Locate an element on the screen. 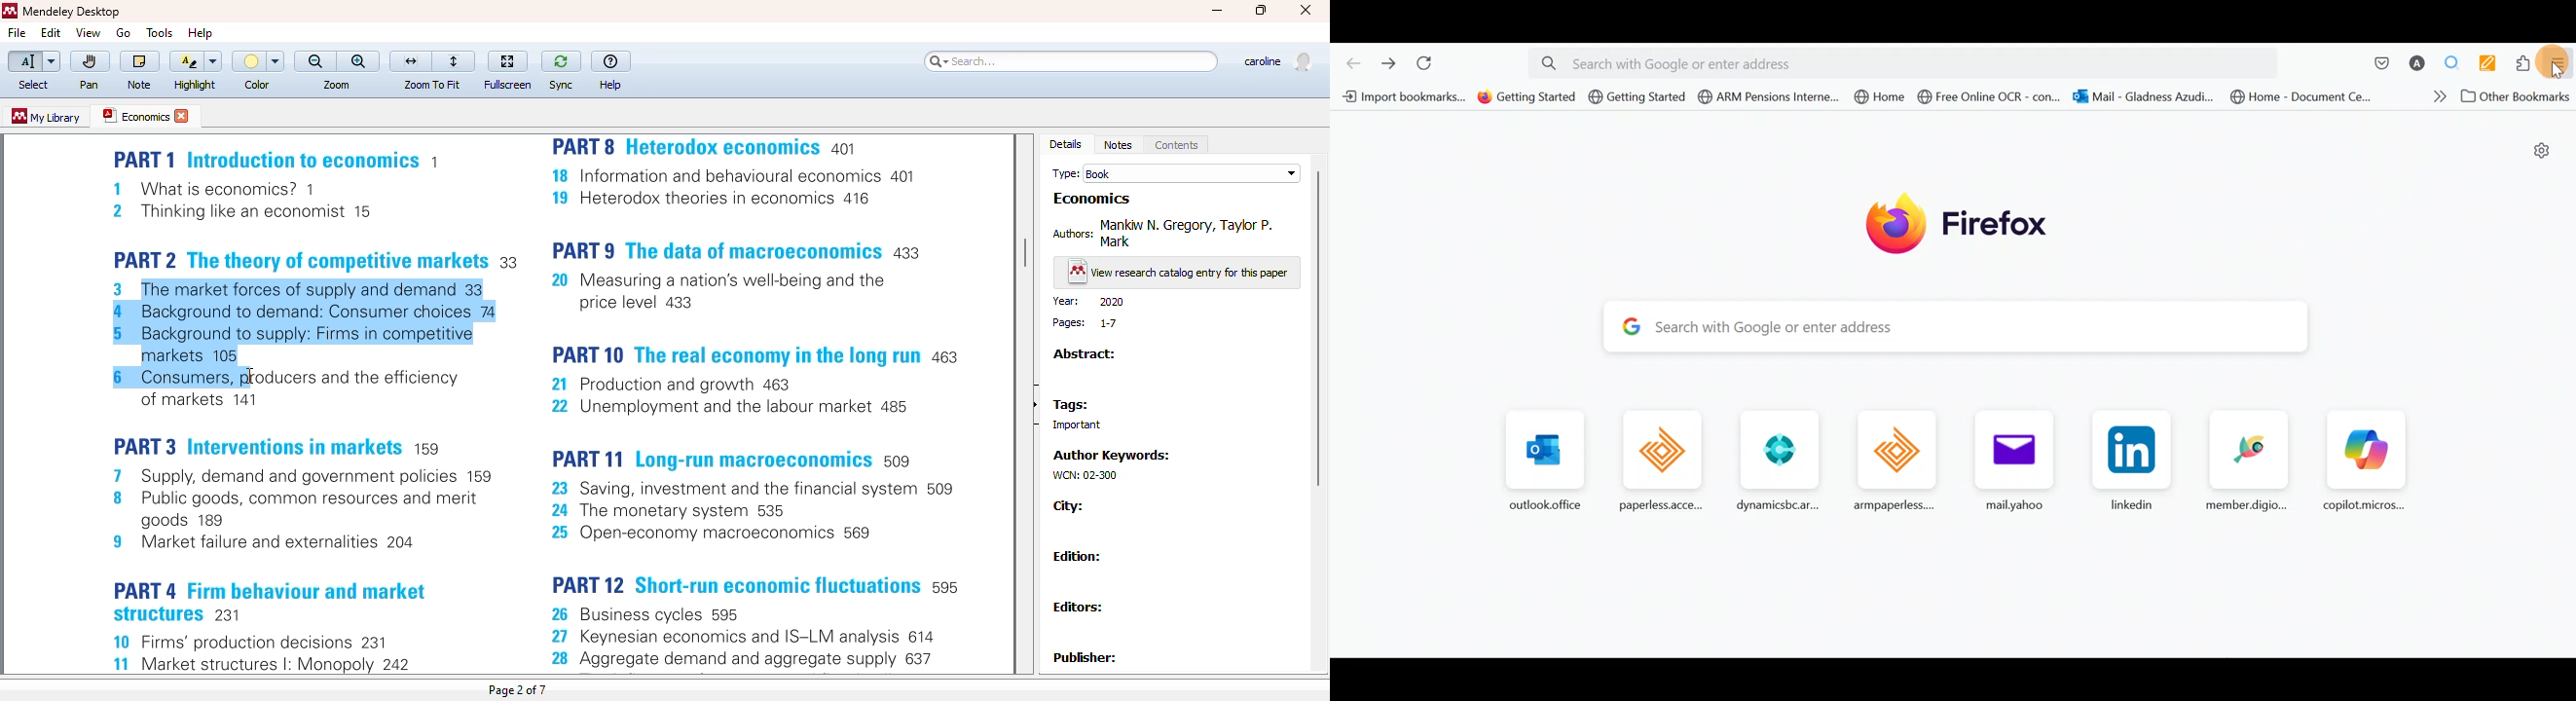 The image size is (2576, 728). economics is located at coordinates (134, 115).